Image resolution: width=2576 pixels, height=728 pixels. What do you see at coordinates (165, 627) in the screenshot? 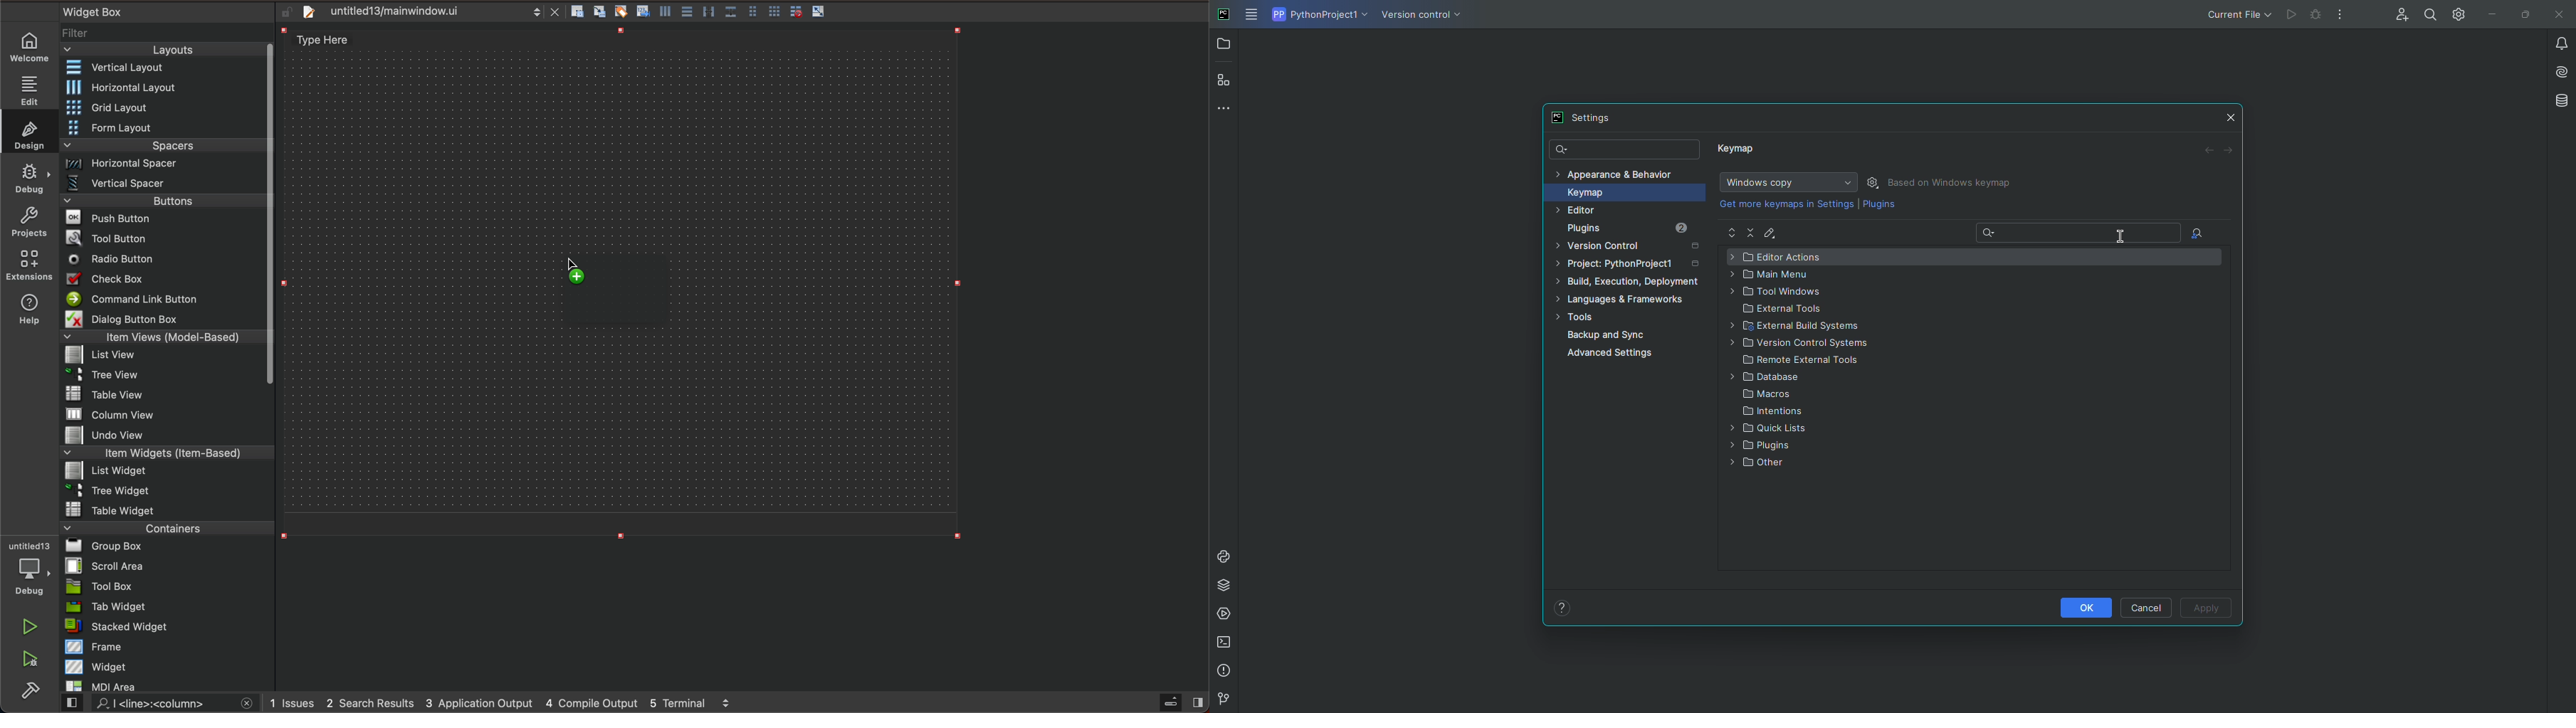
I see `stacked widget` at bounding box center [165, 627].